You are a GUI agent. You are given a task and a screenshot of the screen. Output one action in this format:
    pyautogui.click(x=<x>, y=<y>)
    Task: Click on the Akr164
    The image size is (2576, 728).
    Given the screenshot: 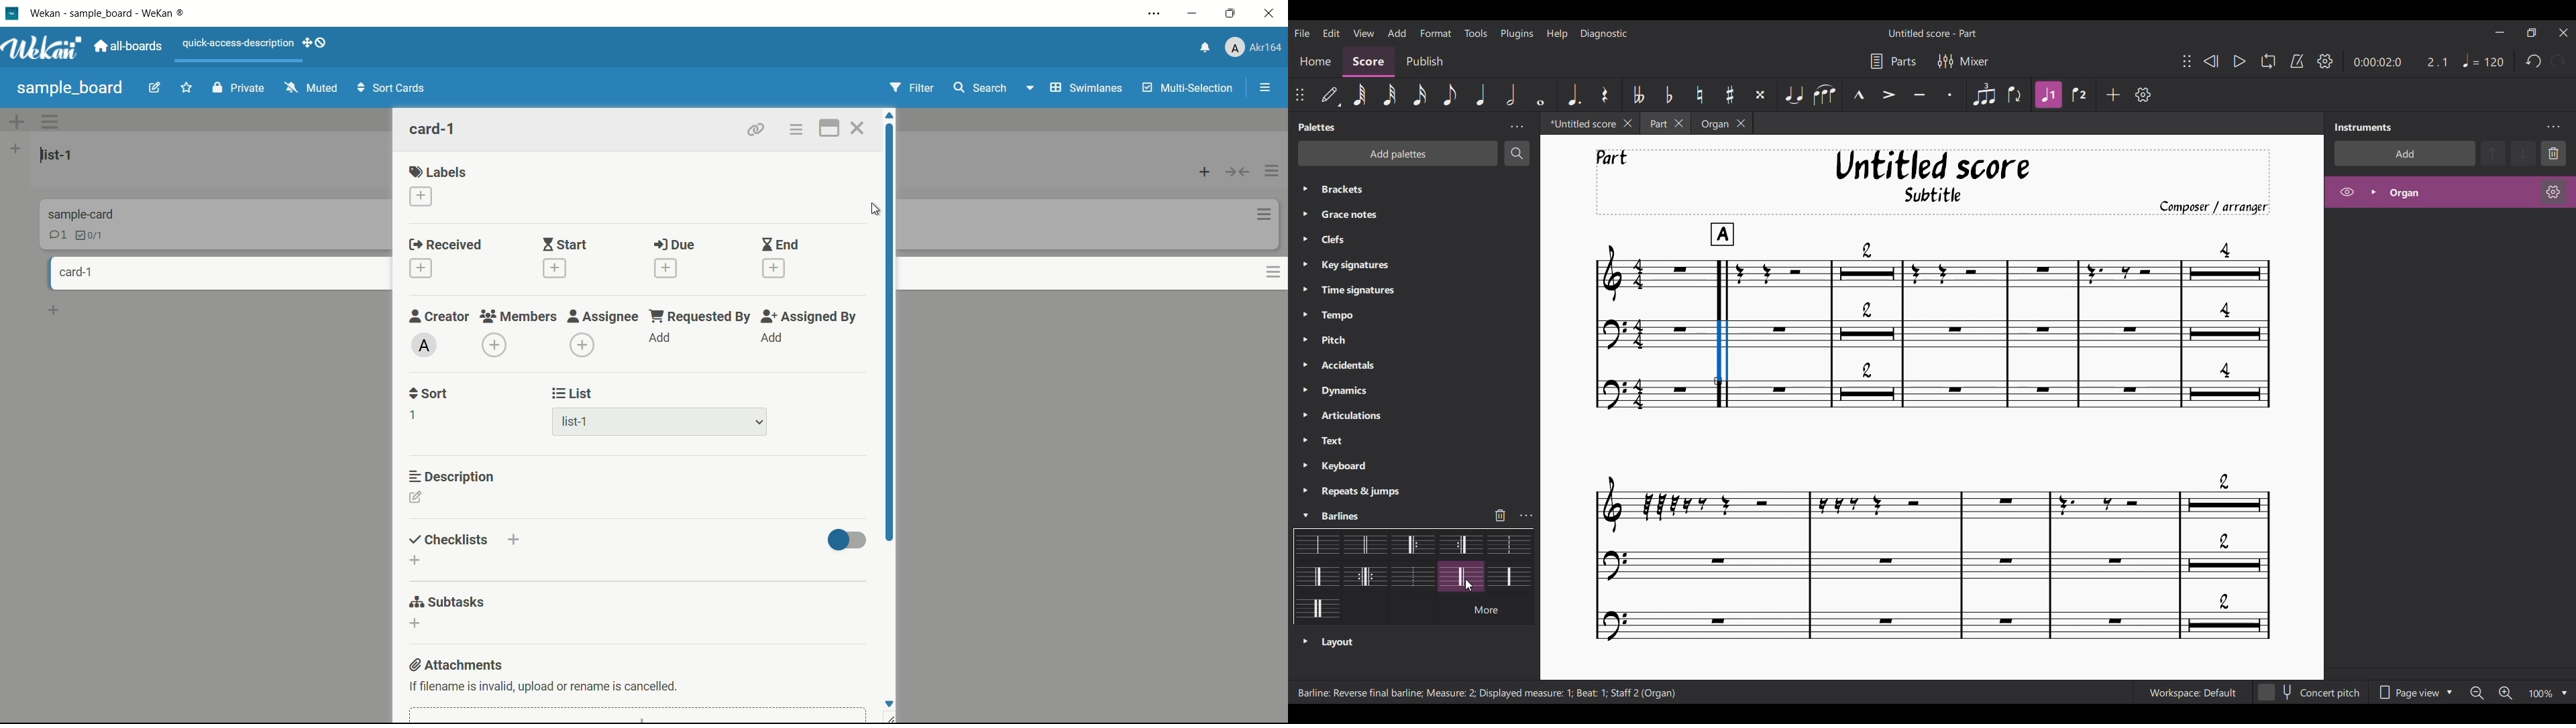 What is the action you would take?
    pyautogui.click(x=1256, y=47)
    